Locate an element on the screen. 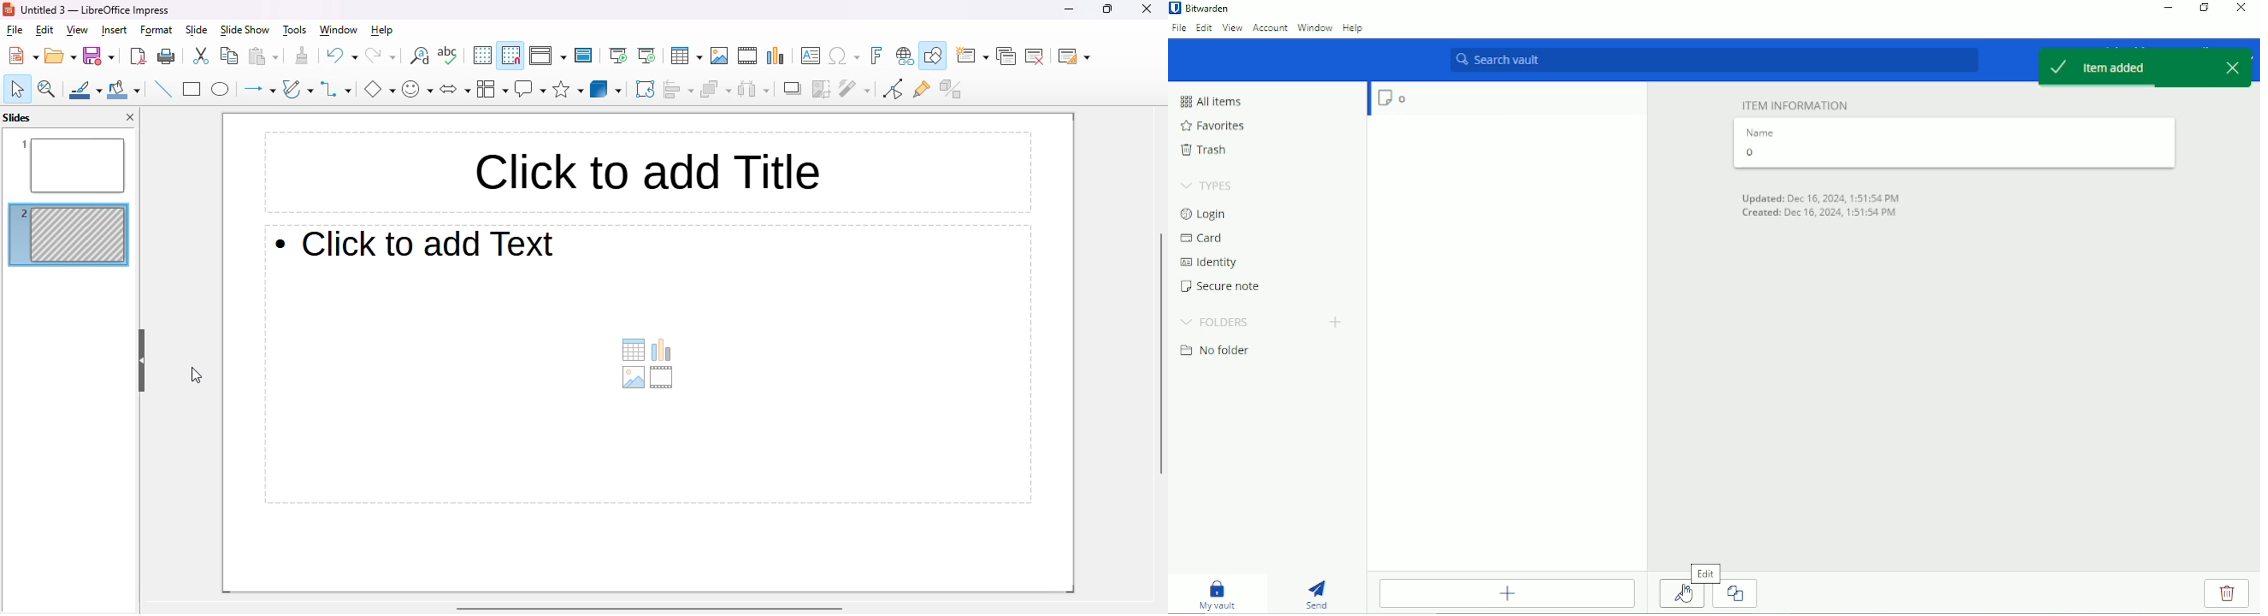 The height and width of the screenshot is (616, 2268). view is located at coordinates (77, 30).